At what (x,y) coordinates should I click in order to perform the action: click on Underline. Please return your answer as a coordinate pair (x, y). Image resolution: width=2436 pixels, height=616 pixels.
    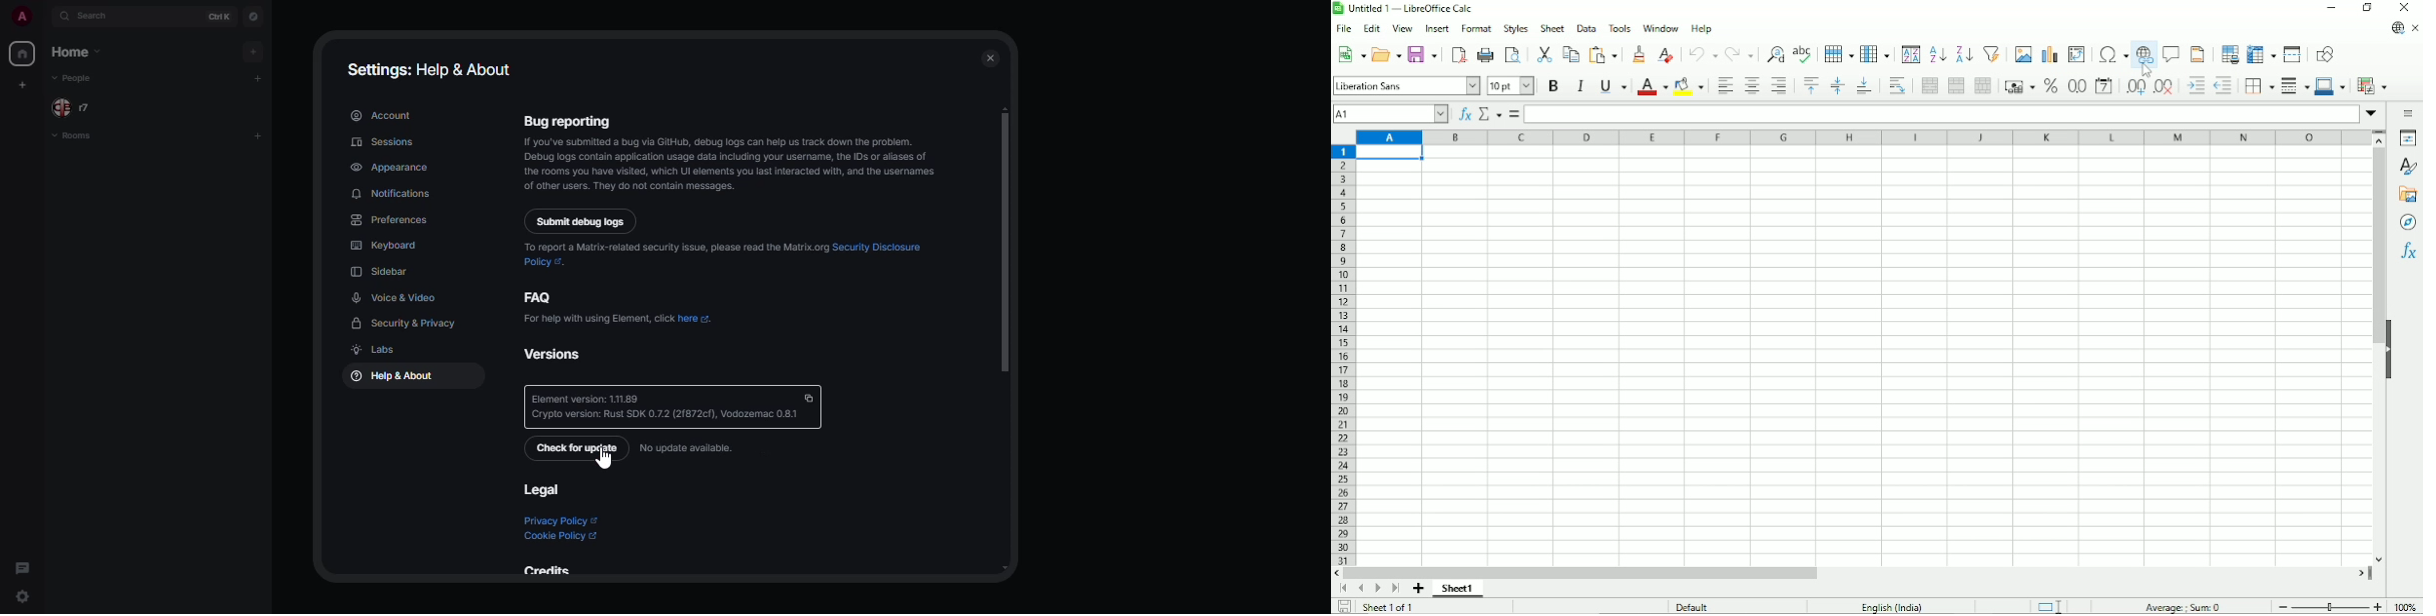
    Looking at the image, I should click on (1612, 86).